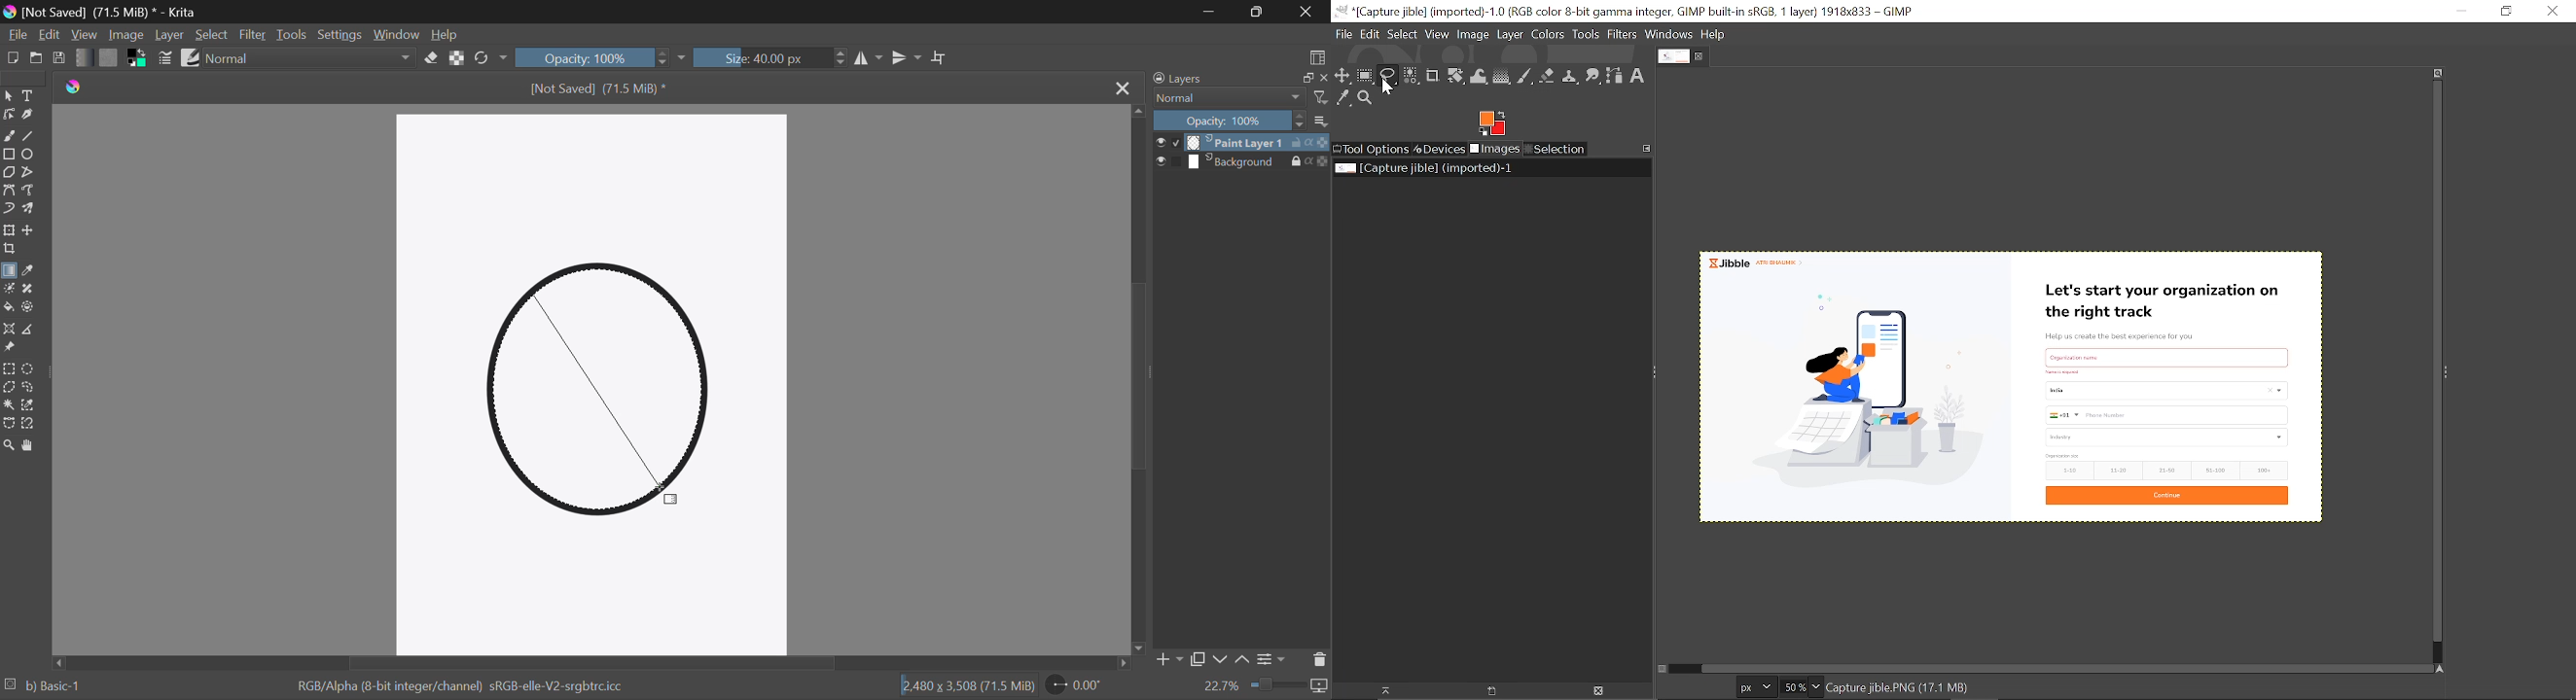  Describe the element at coordinates (110, 13) in the screenshot. I see `[Not Saved] (71.5 MiB) * - Krita` at that location.